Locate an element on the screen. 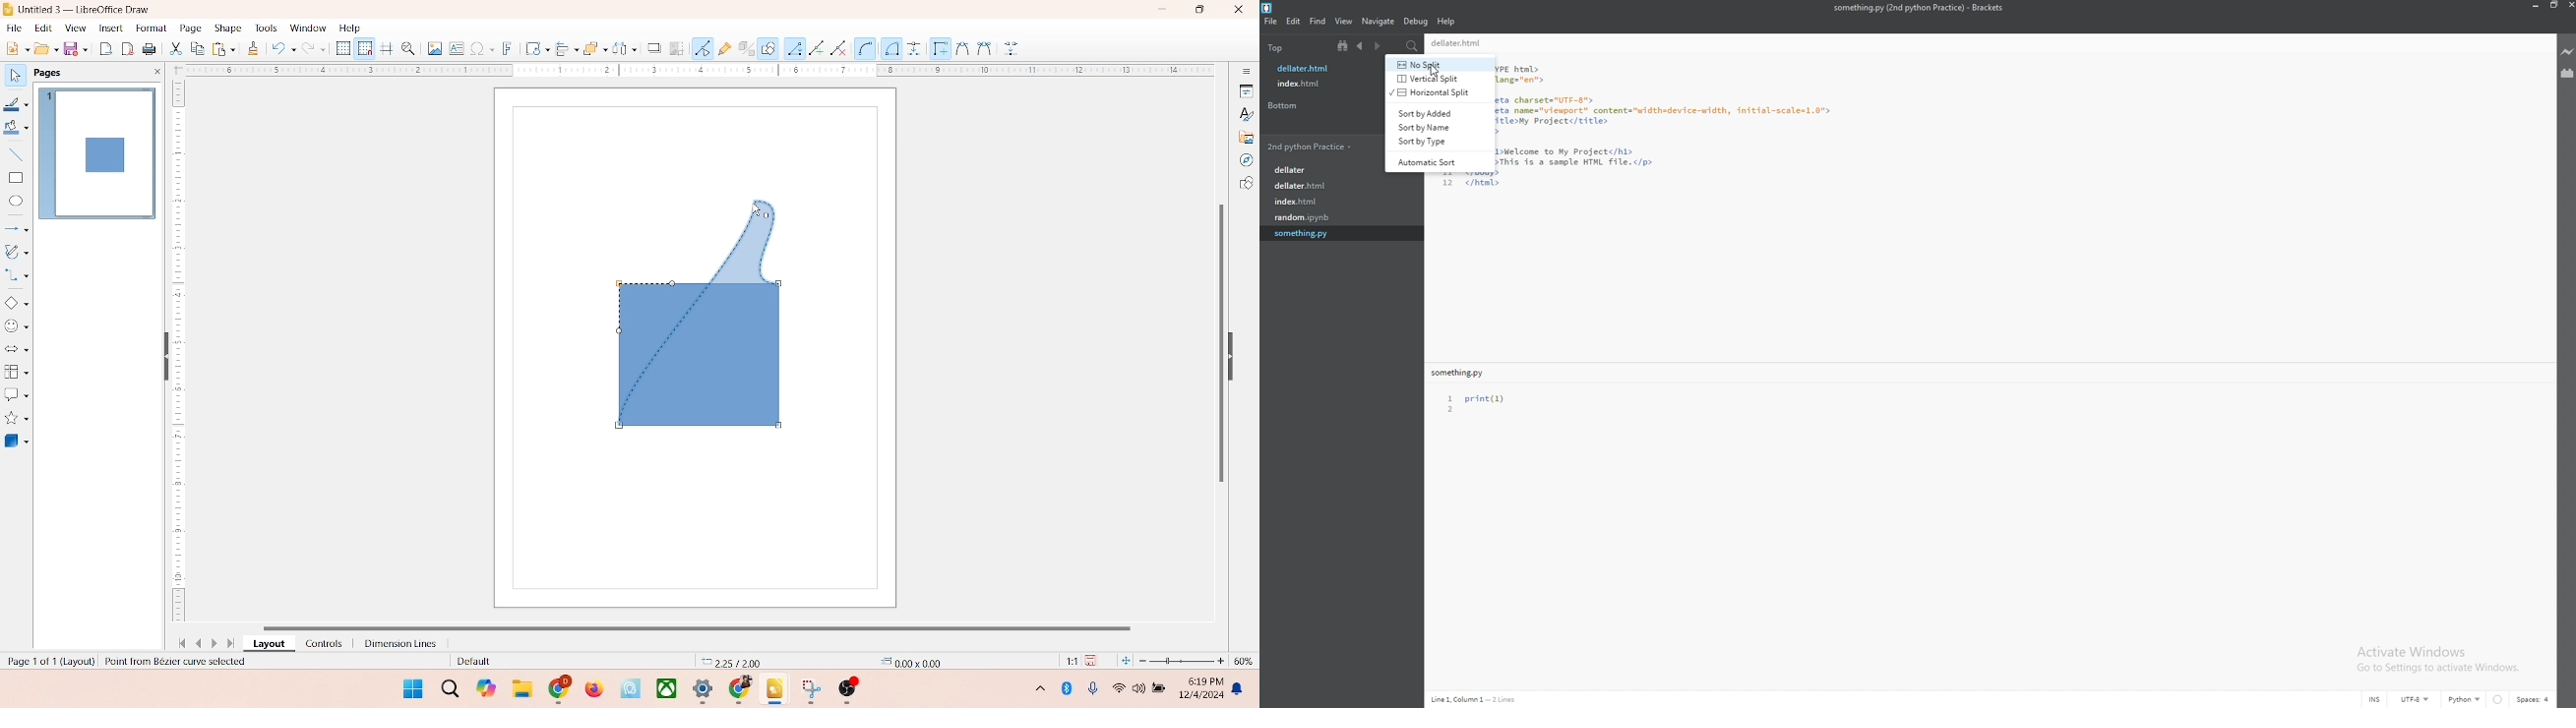 This screenshot has width=2576, height=728. print is located at coordinates (222, 48).